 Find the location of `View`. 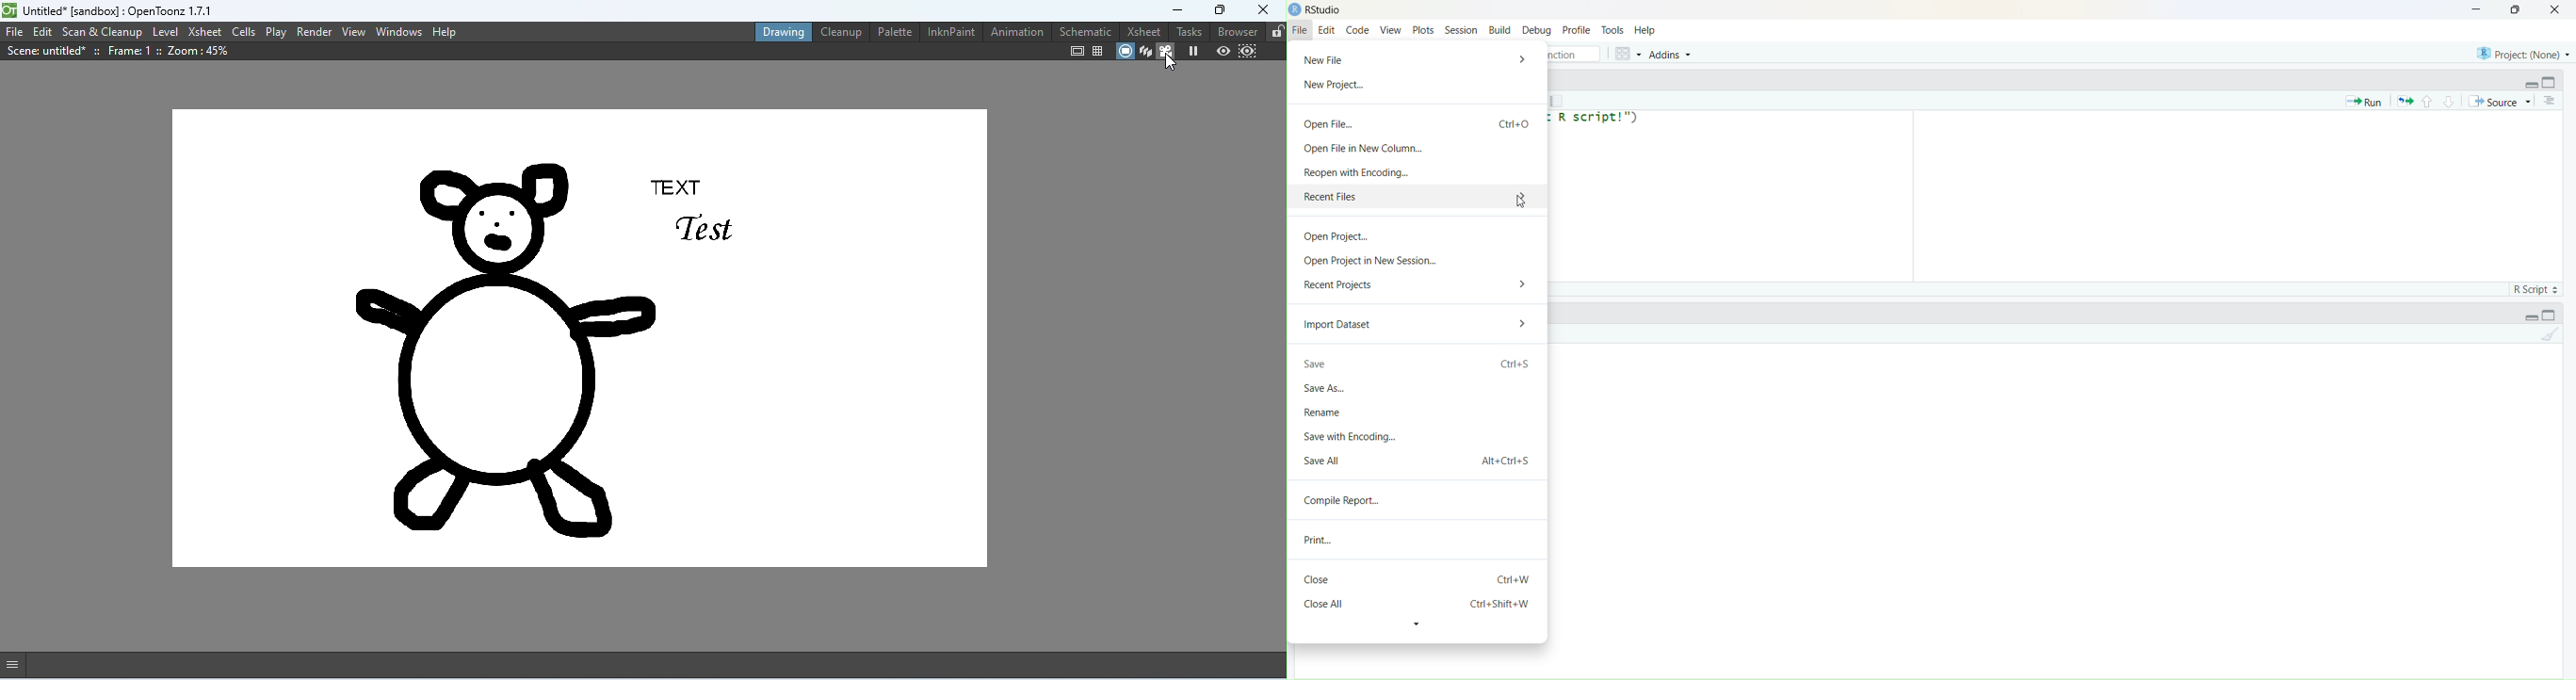

View is located at coordinates (1391, 31).